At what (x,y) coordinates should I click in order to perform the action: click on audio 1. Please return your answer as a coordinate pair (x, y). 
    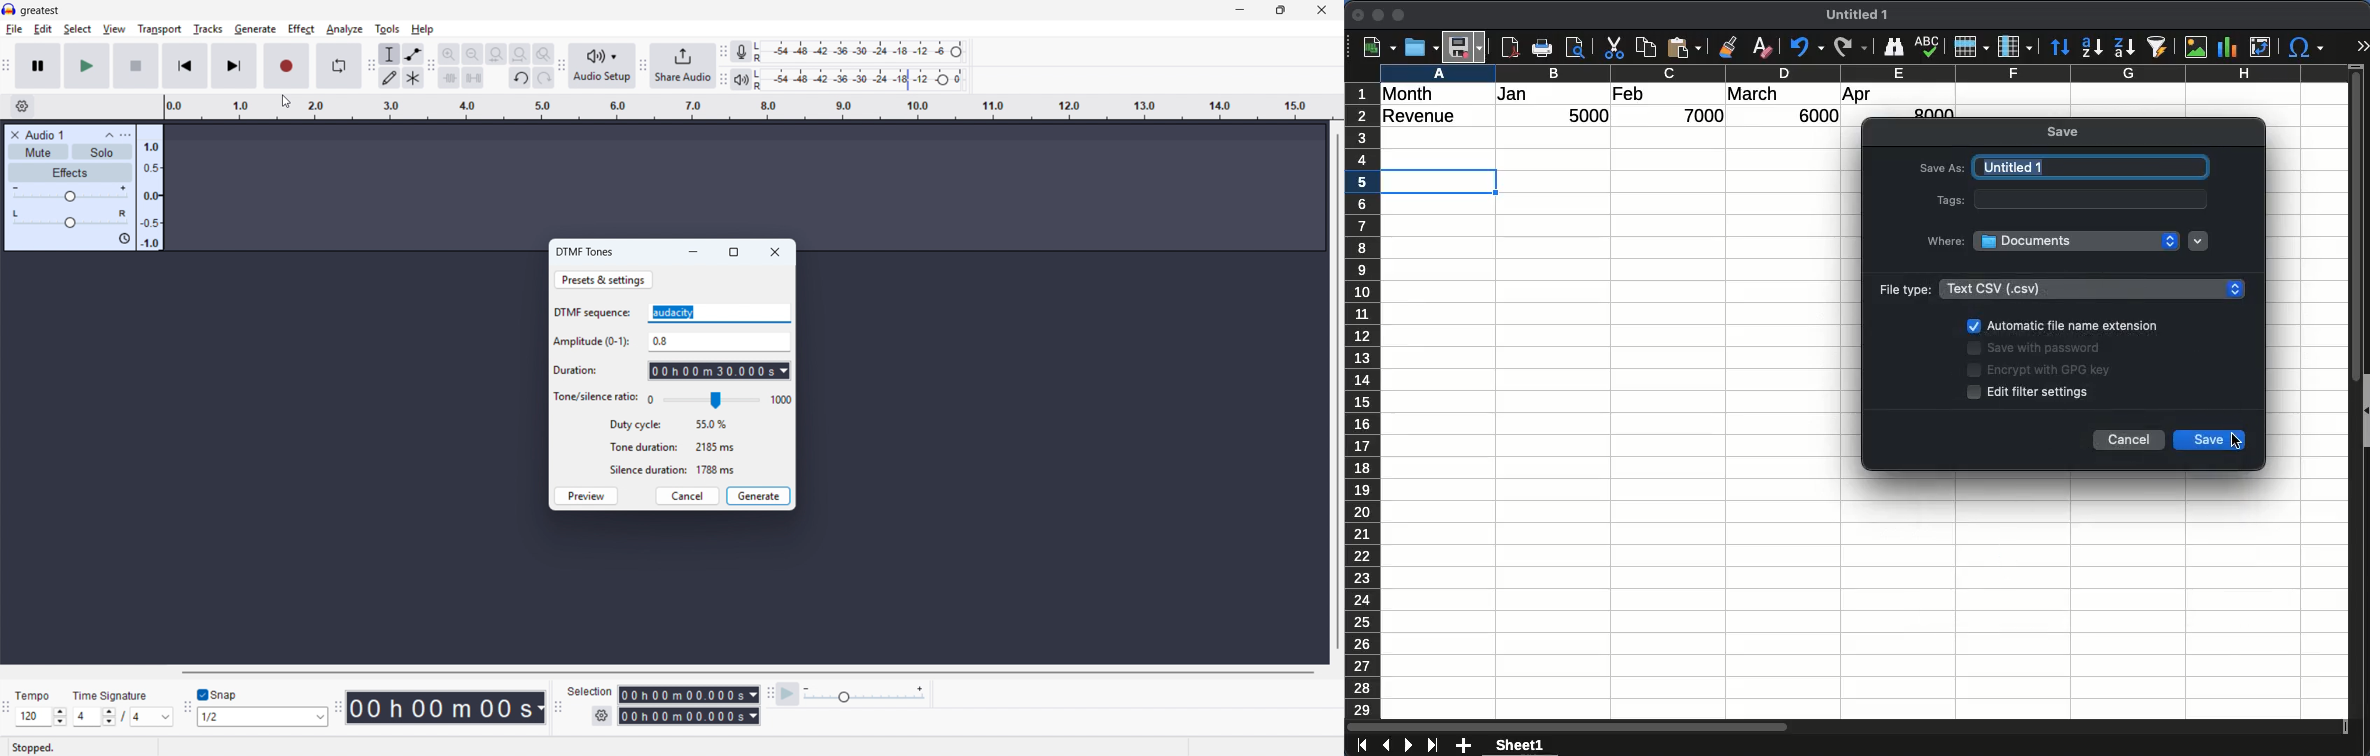
    Looking at the image, I should click on (46, 135).